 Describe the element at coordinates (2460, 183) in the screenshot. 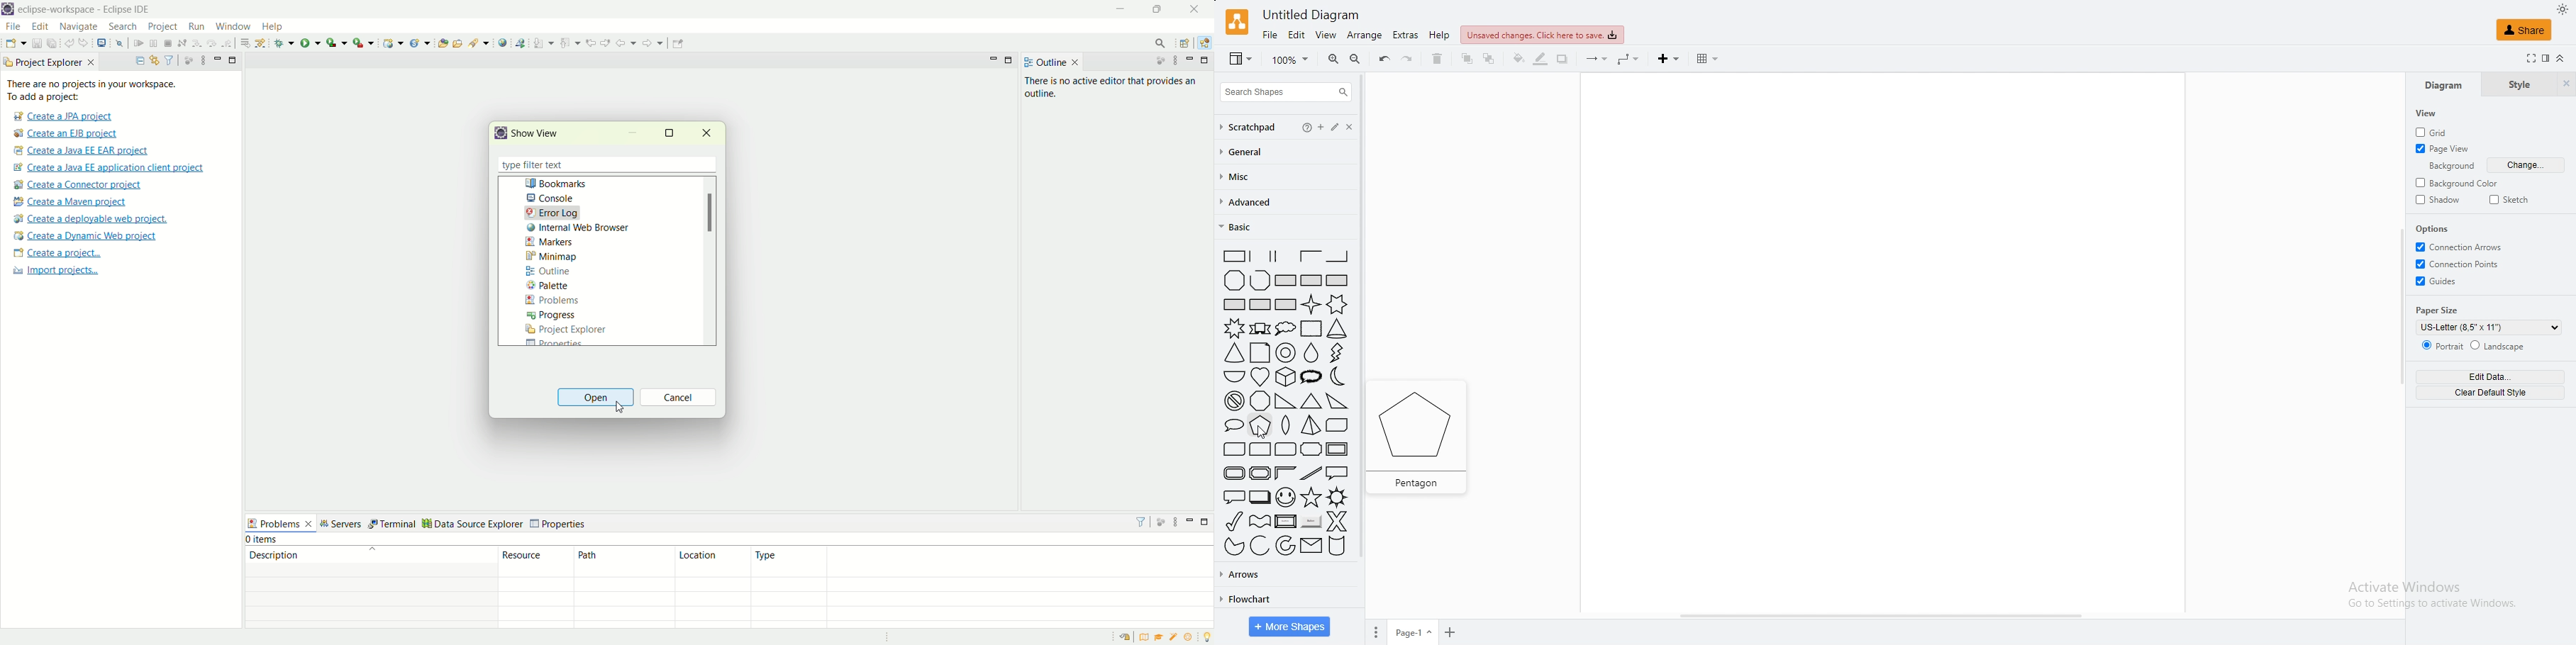

I see `background color` at that location.